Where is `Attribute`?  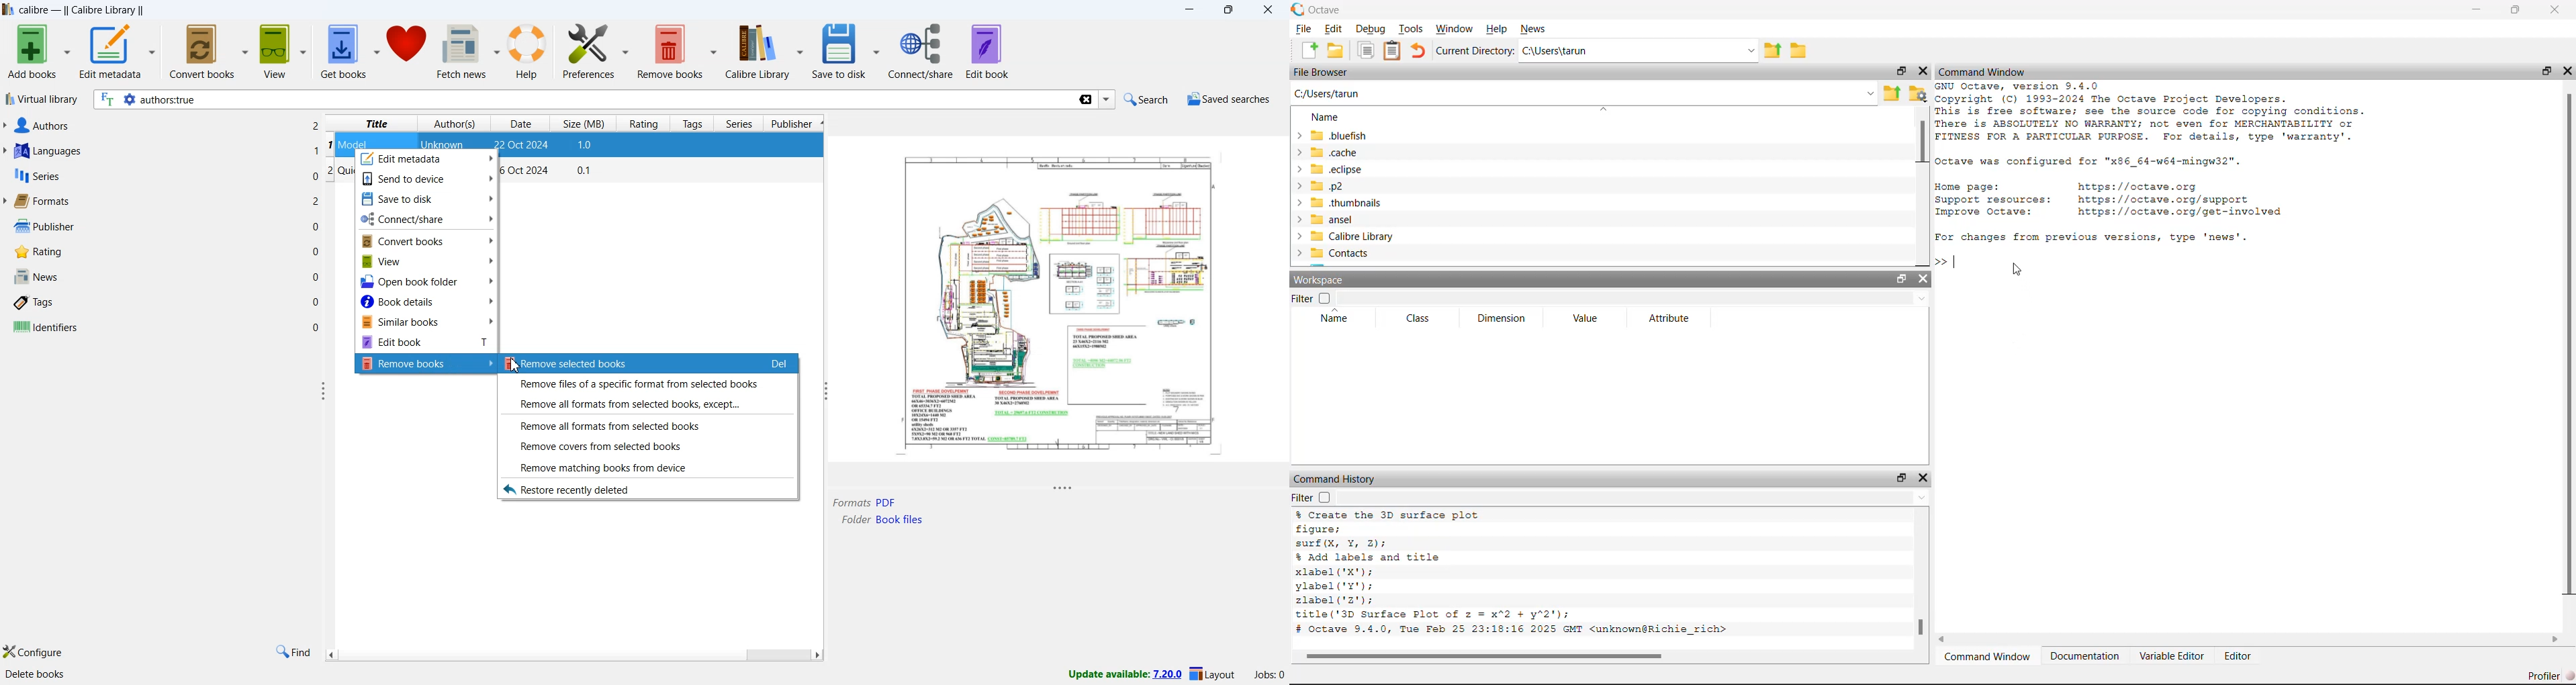
Attribute is located at coordinates (1671, 318).